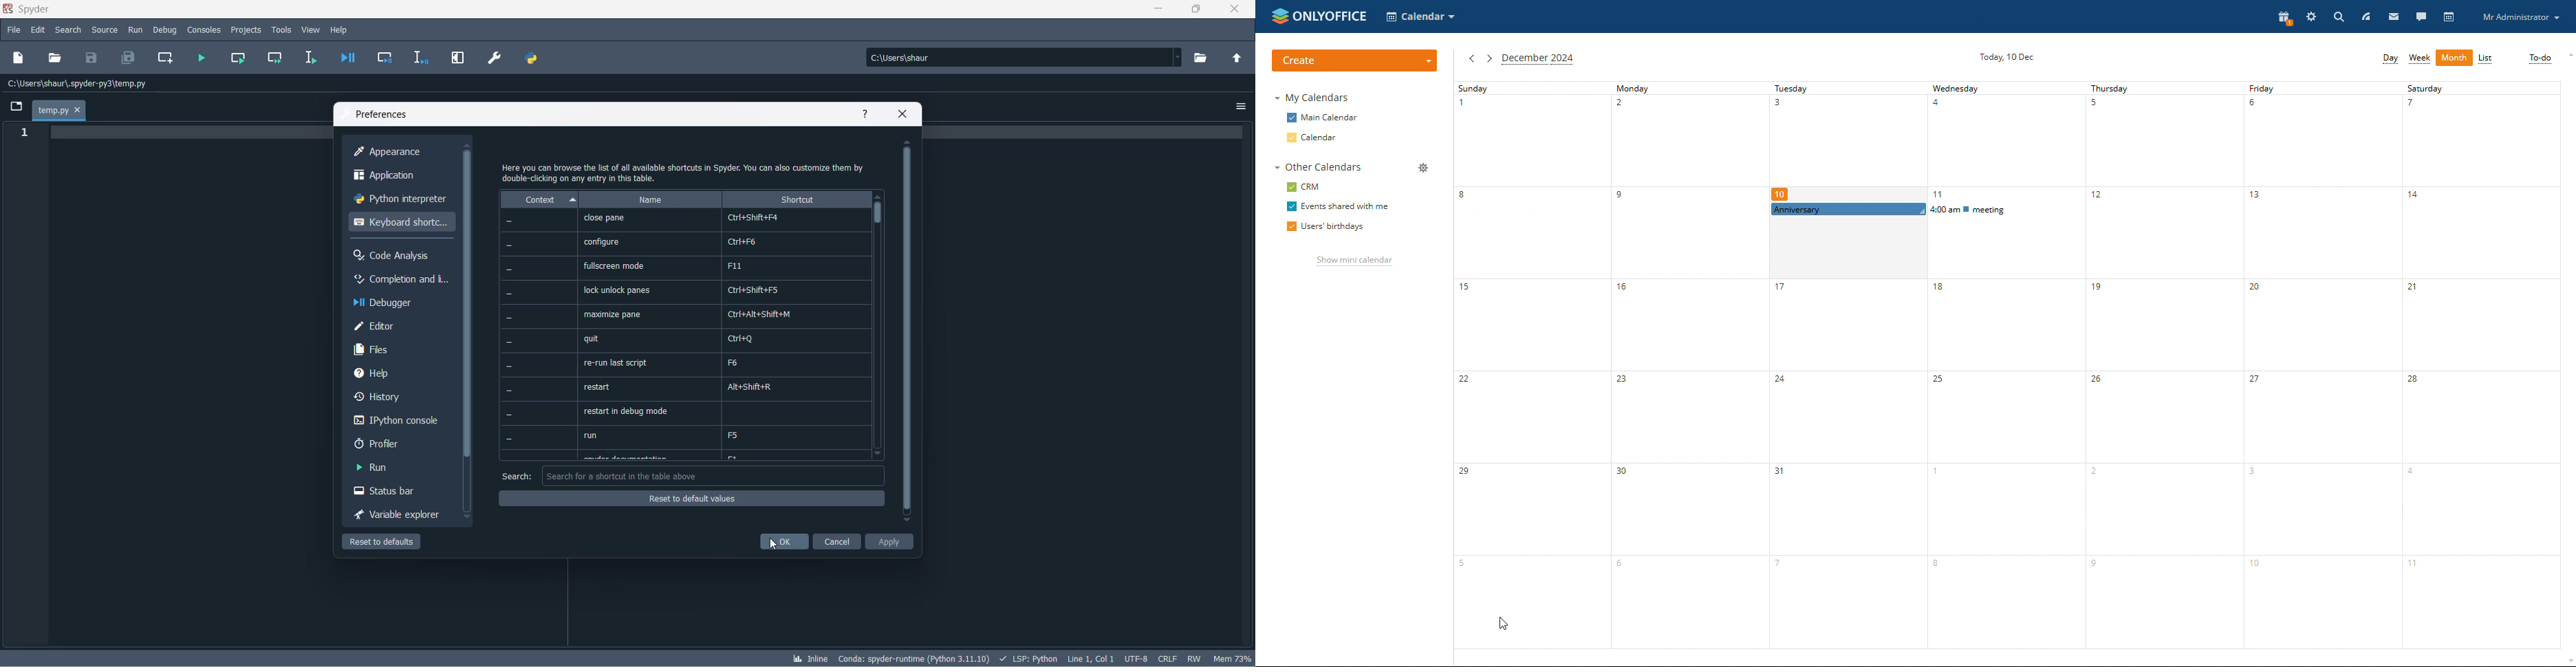 The width and height of the screenshot is (2576, 672). Describe the element at coordinates (386, 58) in the screenshot. I see `debug cell` at that location.